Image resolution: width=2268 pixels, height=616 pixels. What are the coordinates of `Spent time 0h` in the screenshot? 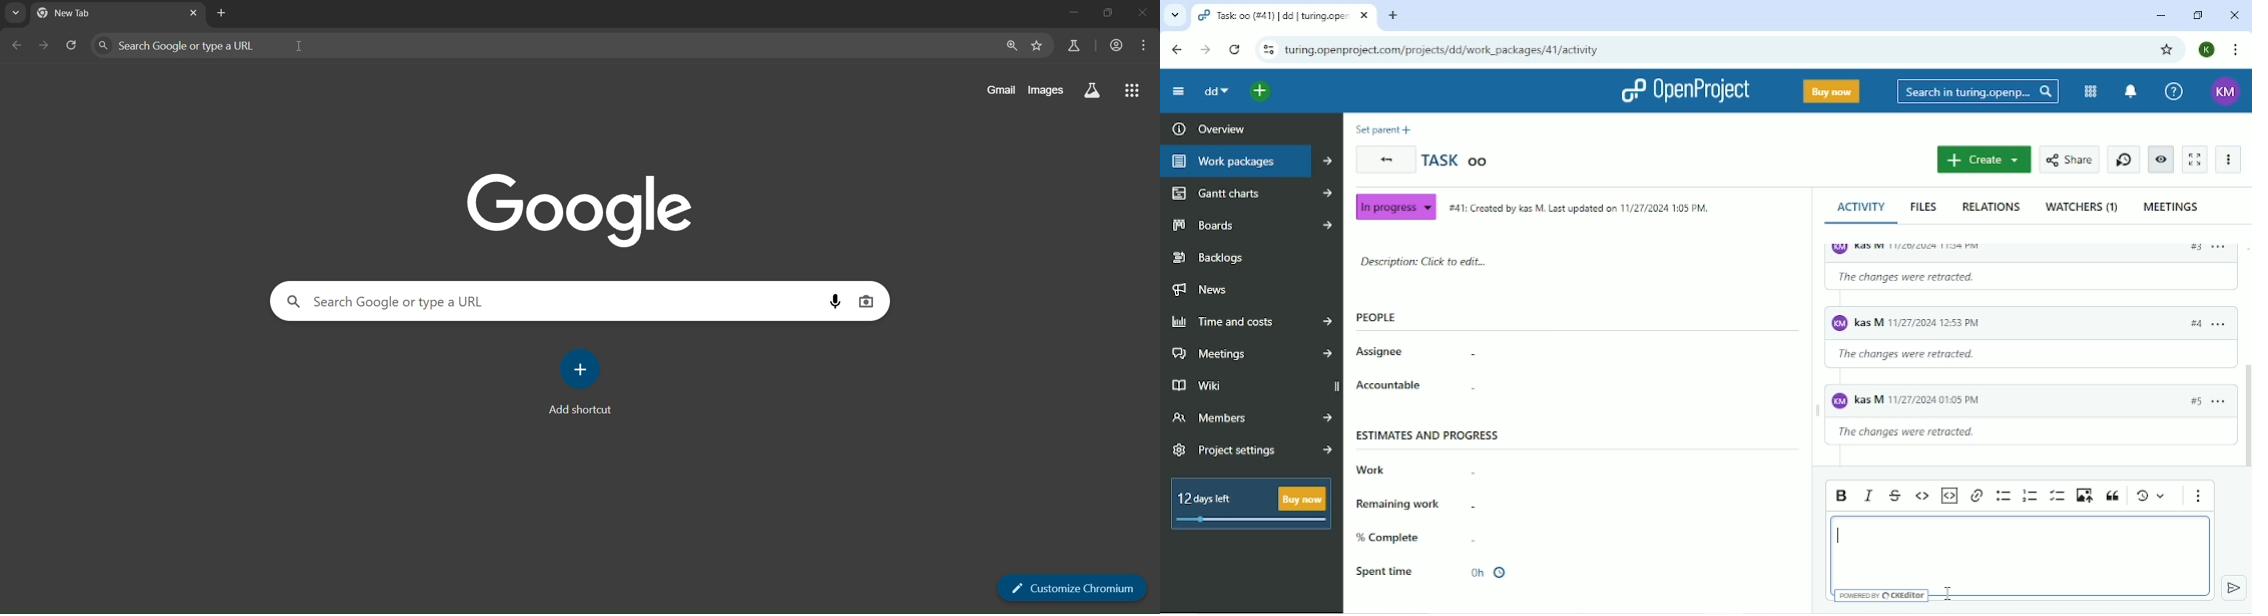 It's located at (1443, 572).